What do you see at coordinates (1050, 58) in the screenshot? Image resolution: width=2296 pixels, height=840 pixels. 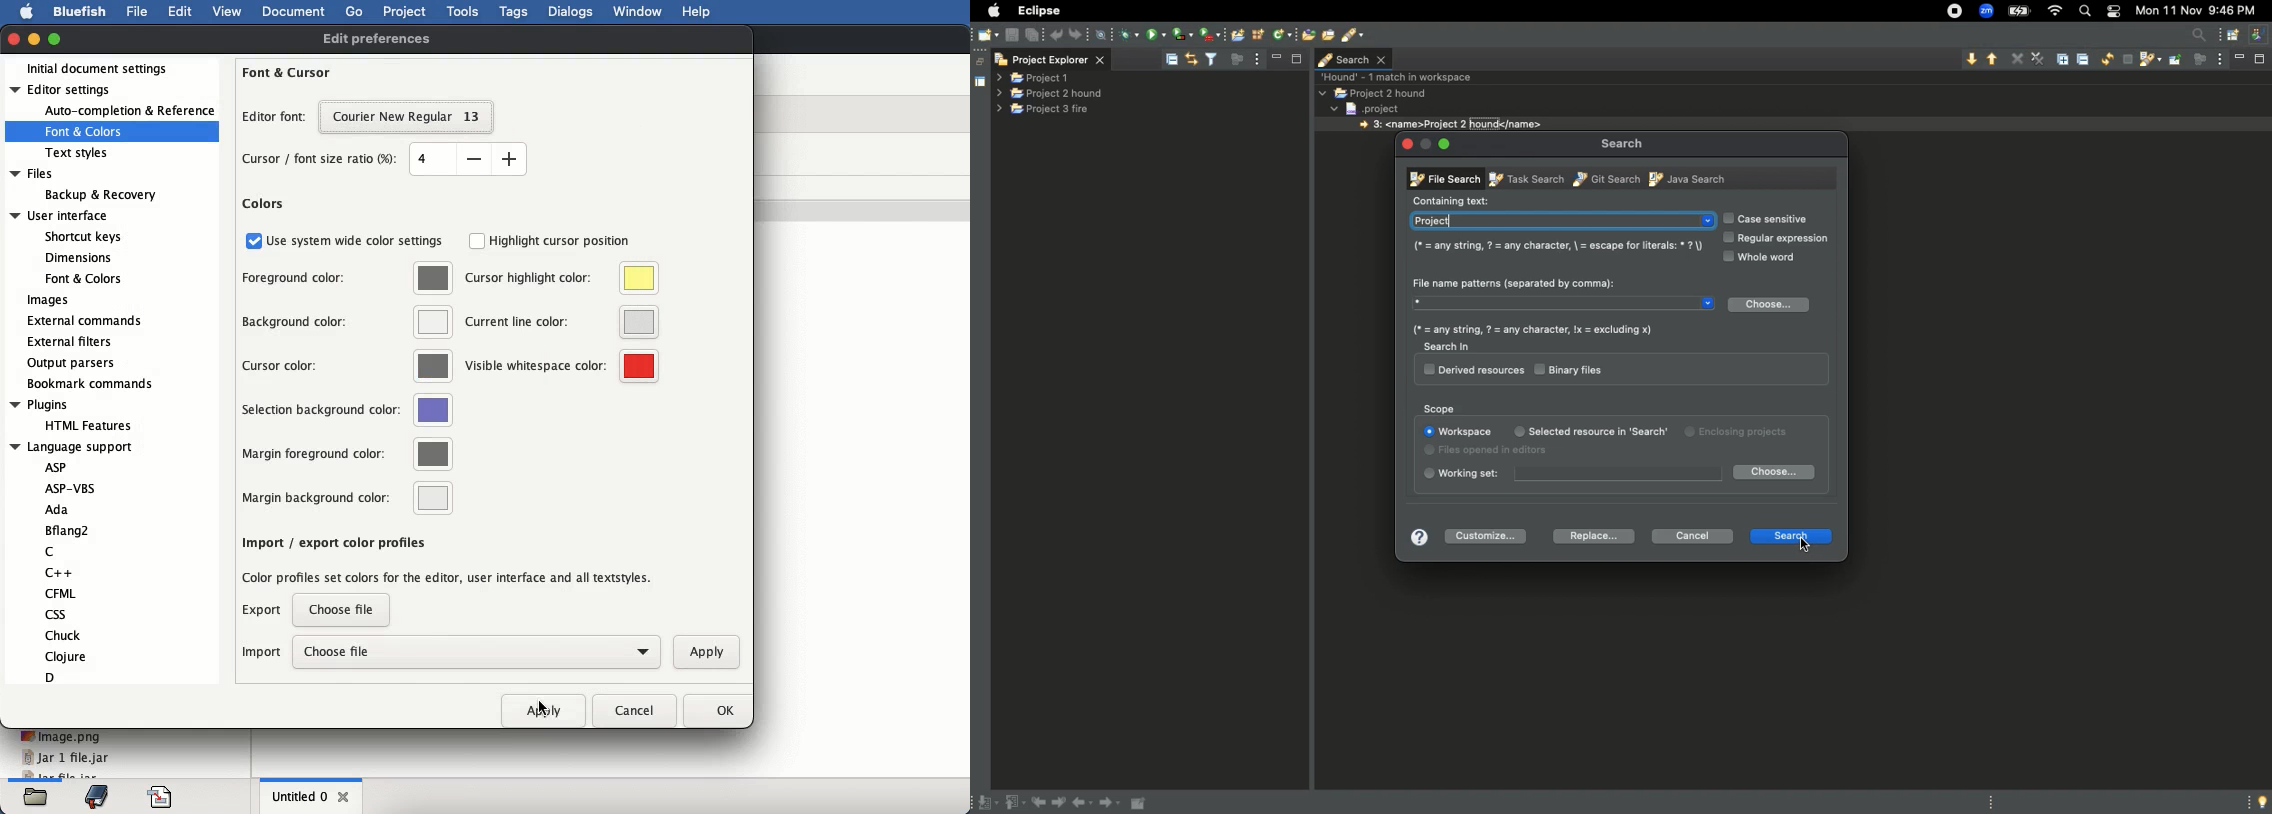 I see `project explorer` at bounding box center [1050, 58].